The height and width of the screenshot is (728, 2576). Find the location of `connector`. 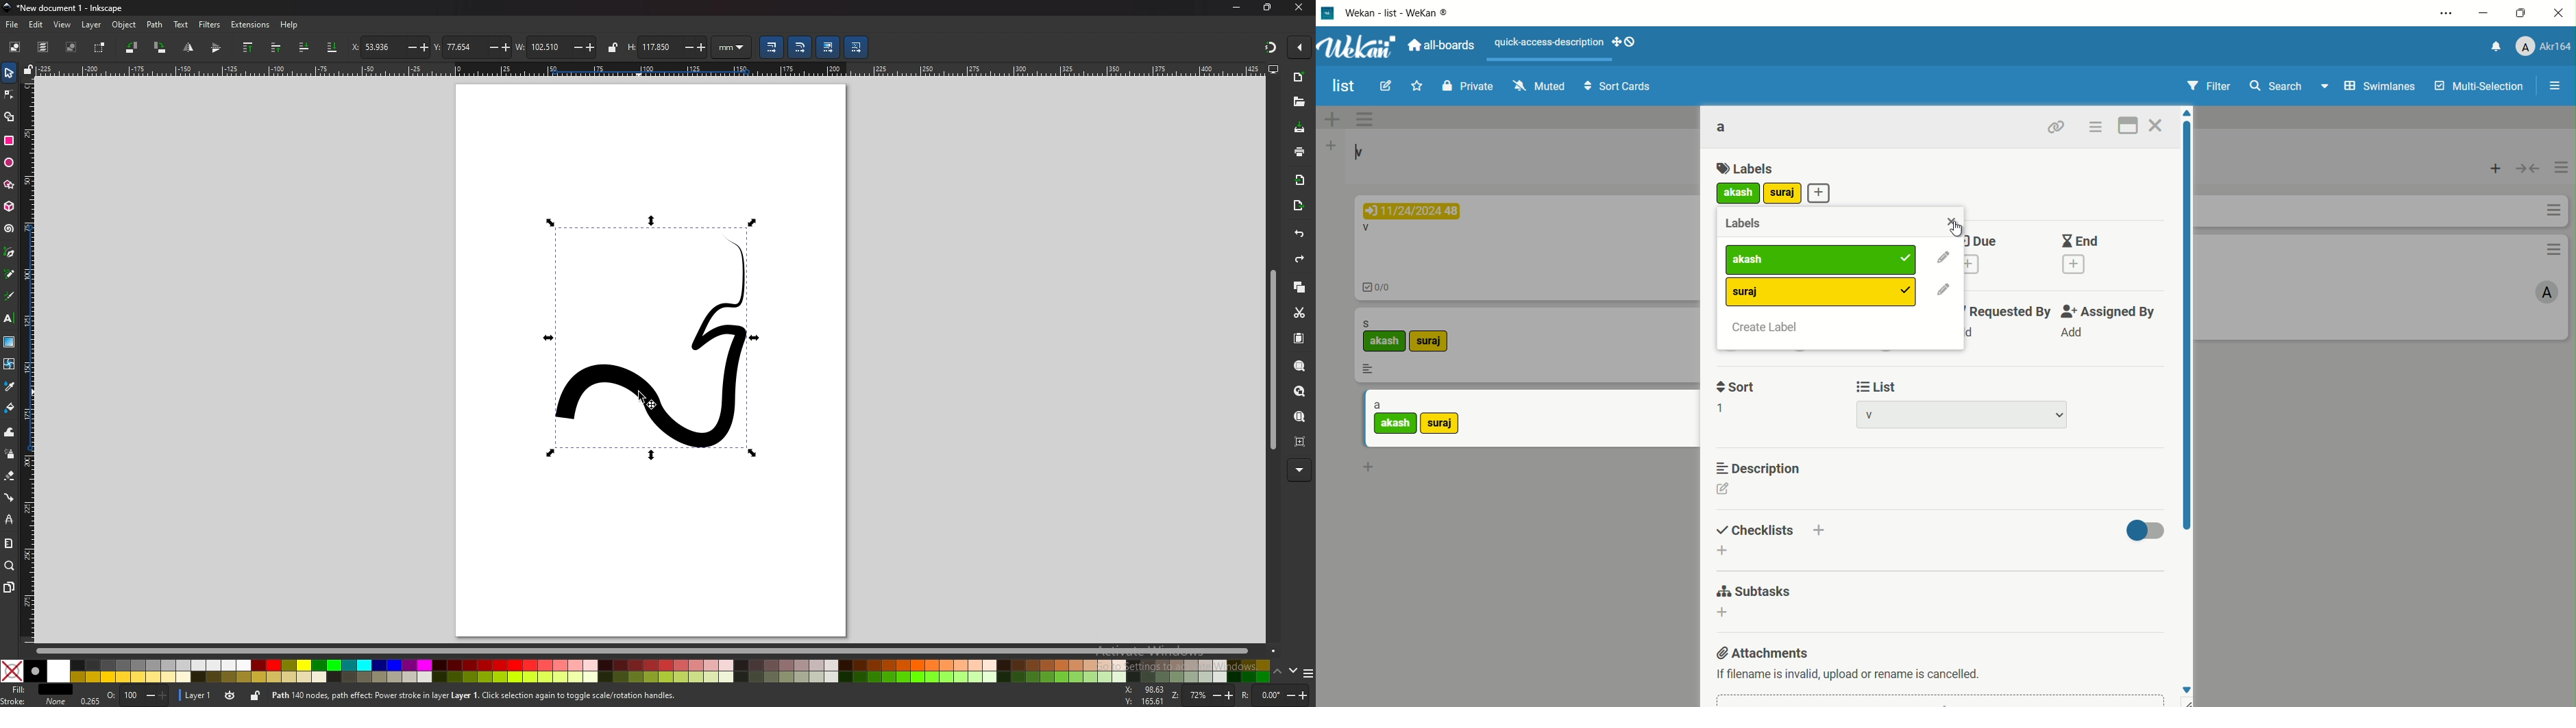

connector is located at coordinates (10, 497).